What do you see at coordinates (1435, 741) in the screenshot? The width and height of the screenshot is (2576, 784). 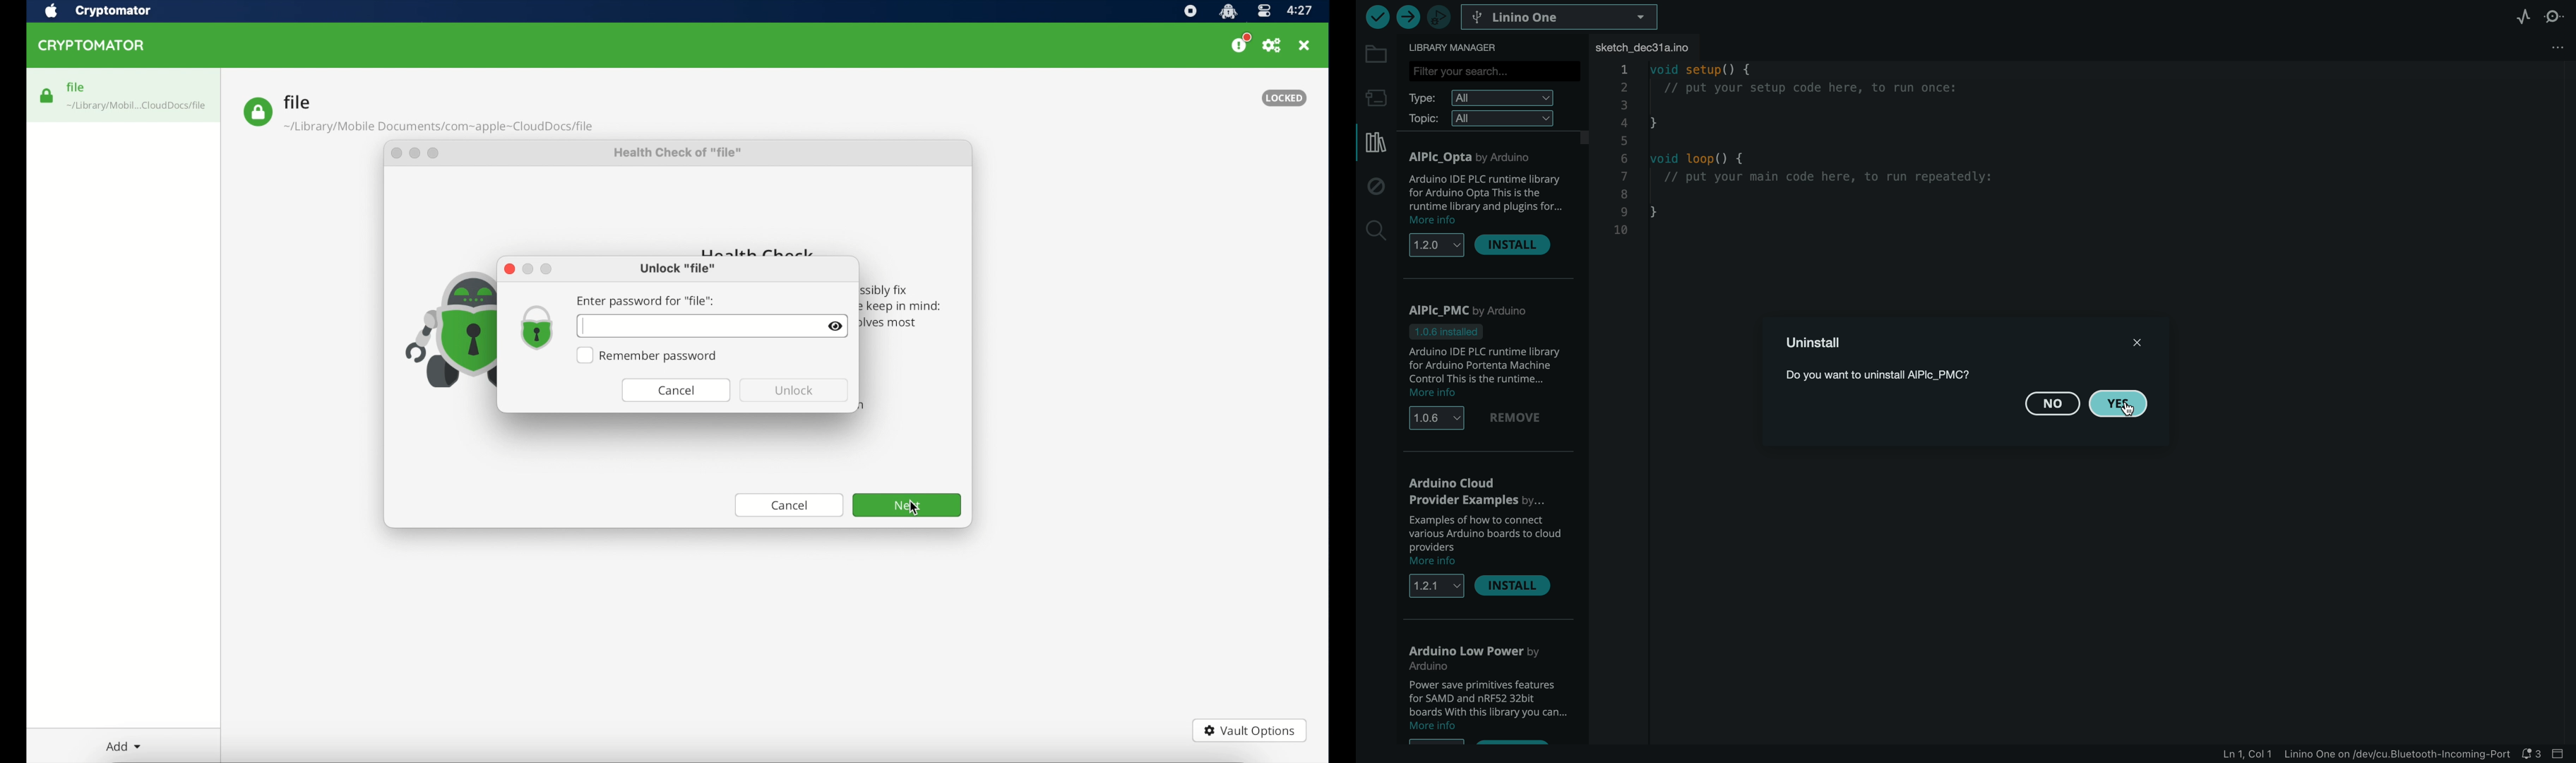 I see `options` at bounding box center [1435, 741].